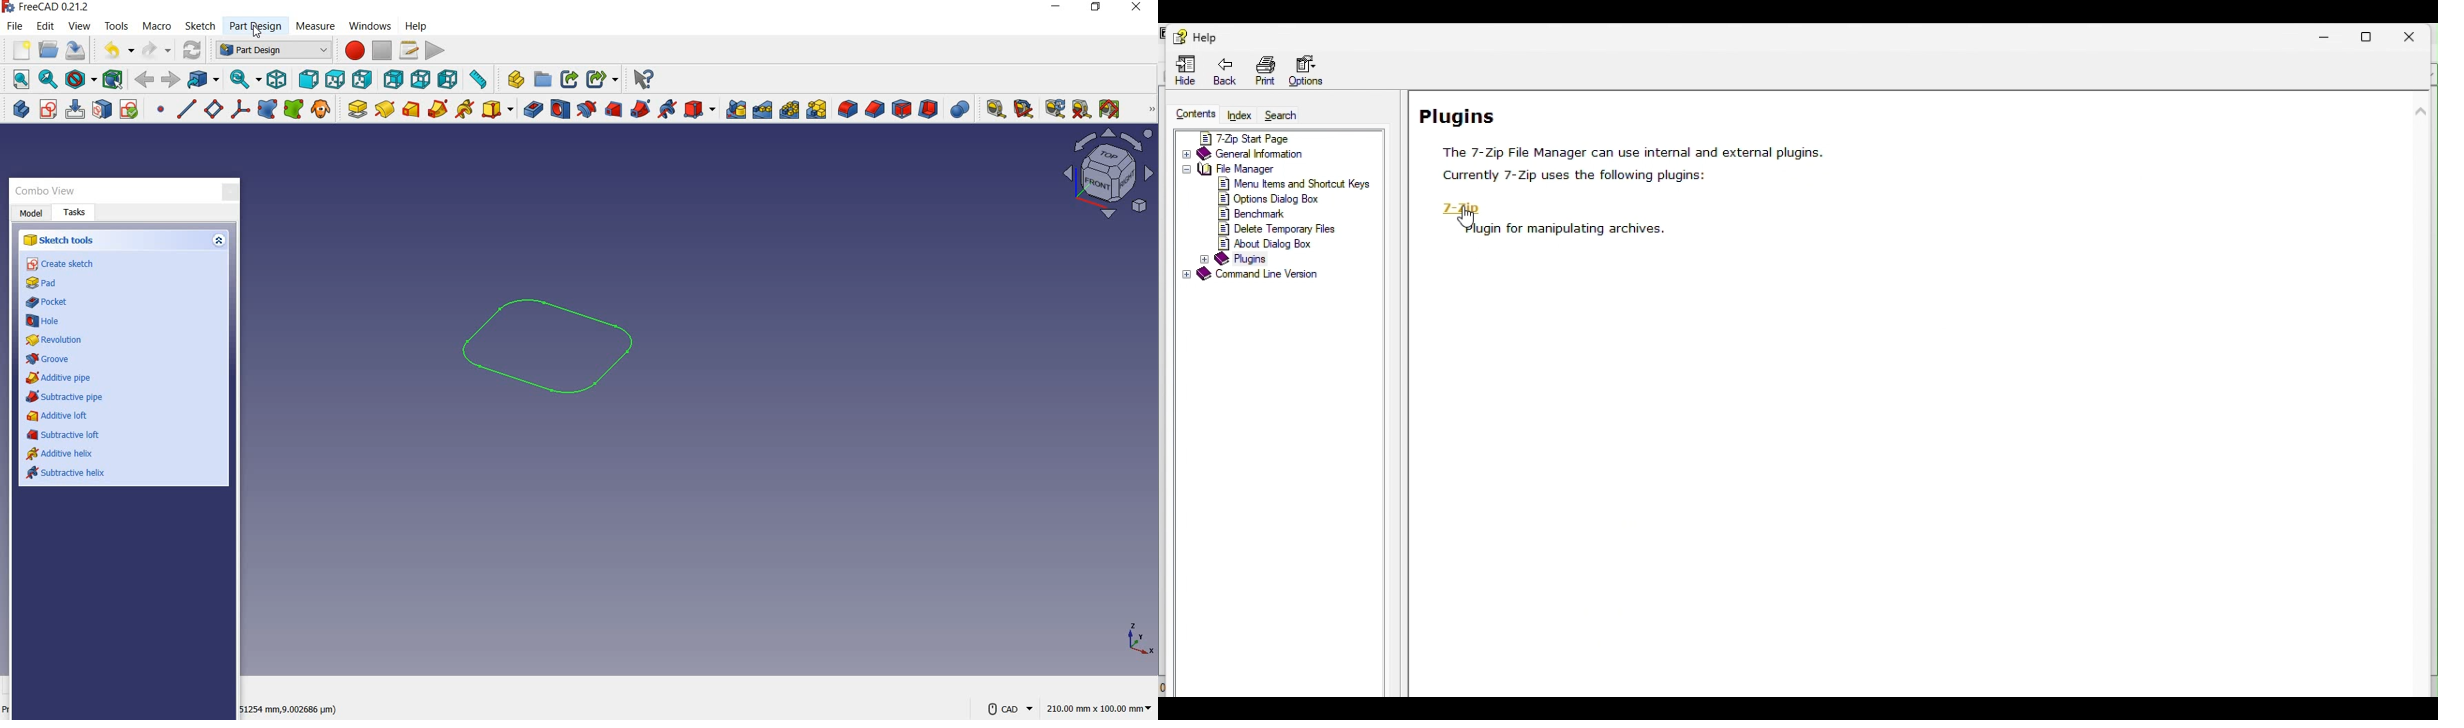  What do you see at coordinates (450, 78) in the screenshot?
I see `left` at bounding box center [450, 78].